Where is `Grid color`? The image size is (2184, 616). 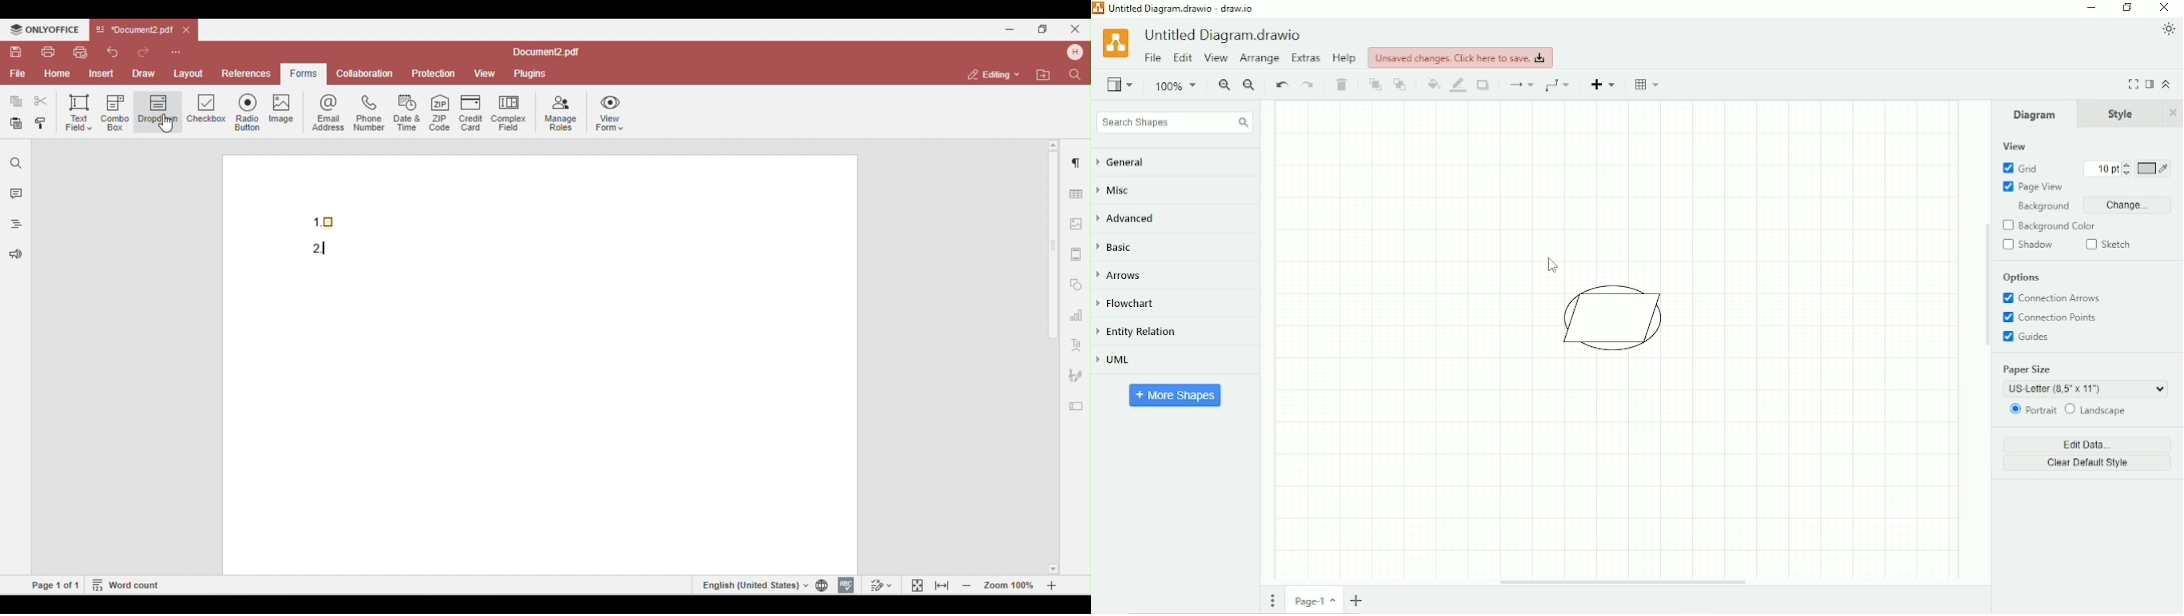
Grid color is located at coordinates (2154, 169).